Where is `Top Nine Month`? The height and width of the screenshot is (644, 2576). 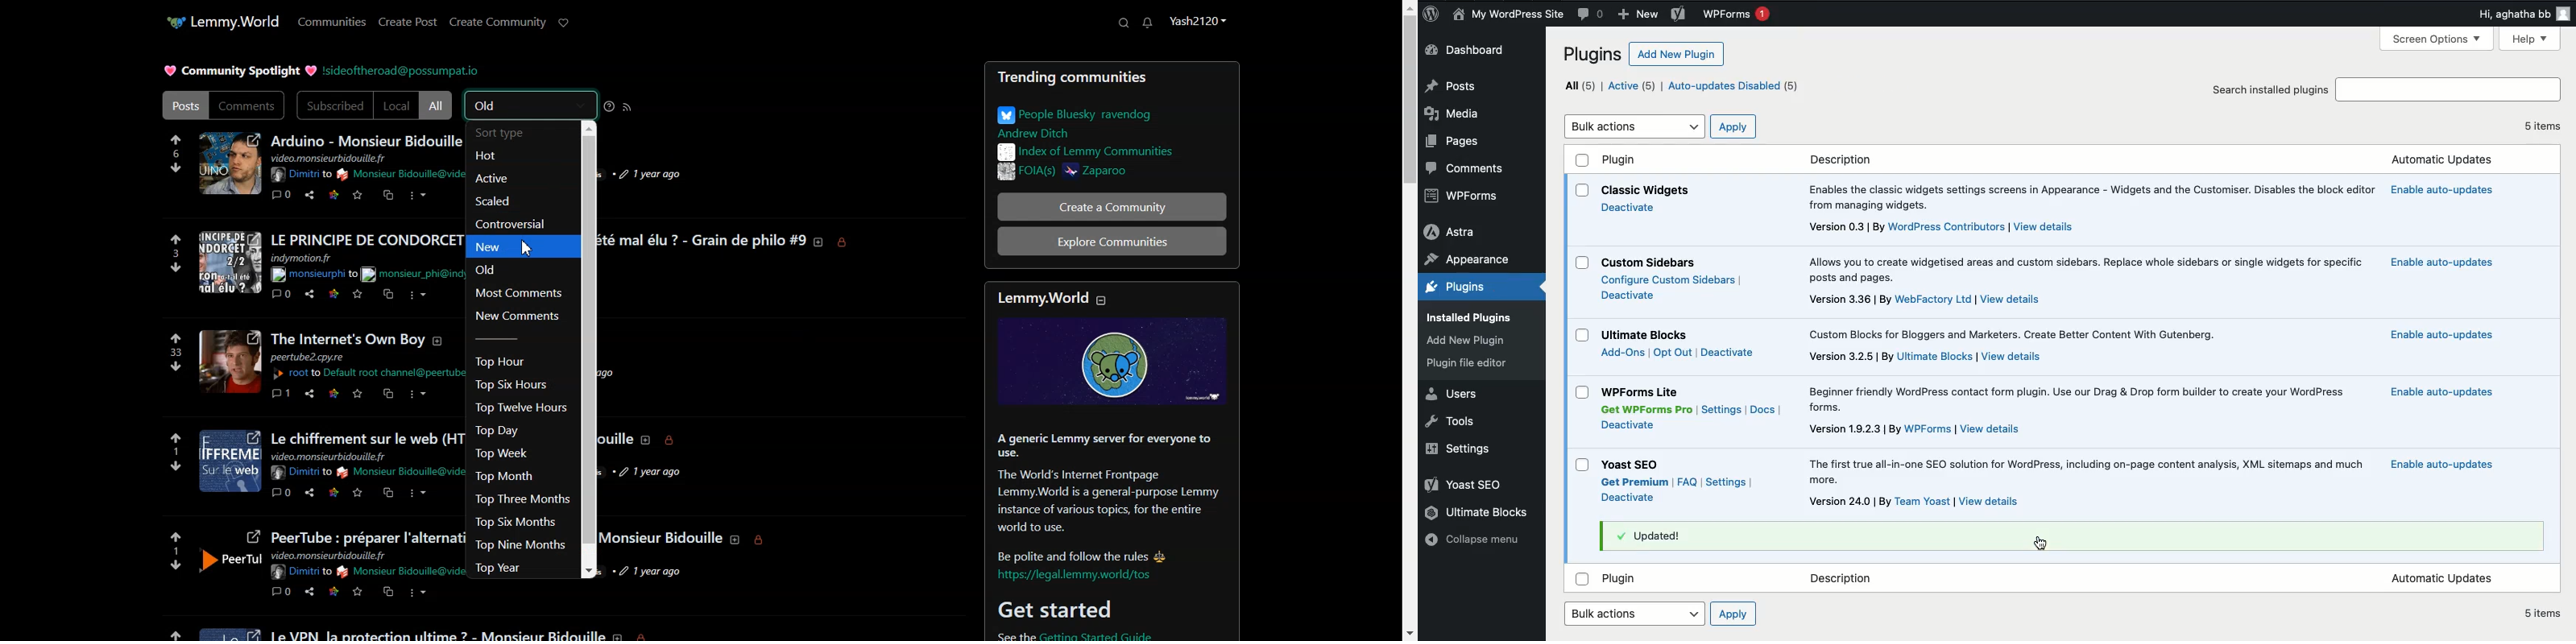
Top Nine Month is located at coordinates (520, 544).